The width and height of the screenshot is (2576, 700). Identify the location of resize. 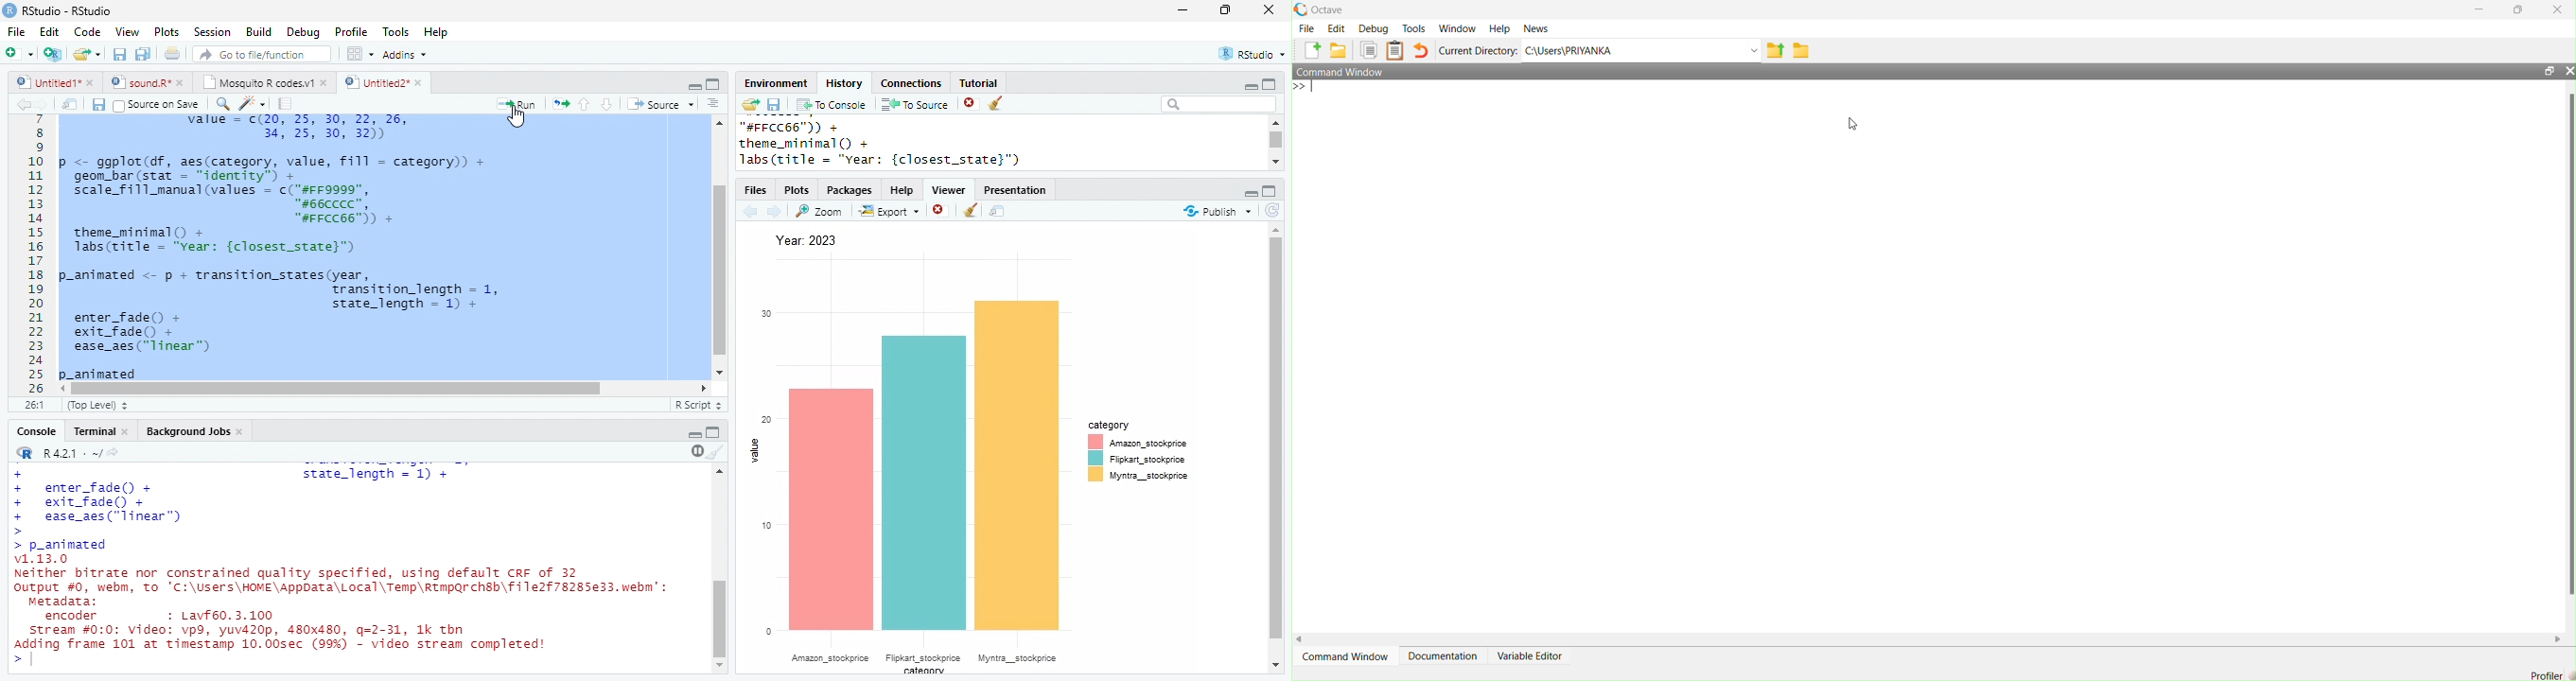
(1225, 10).